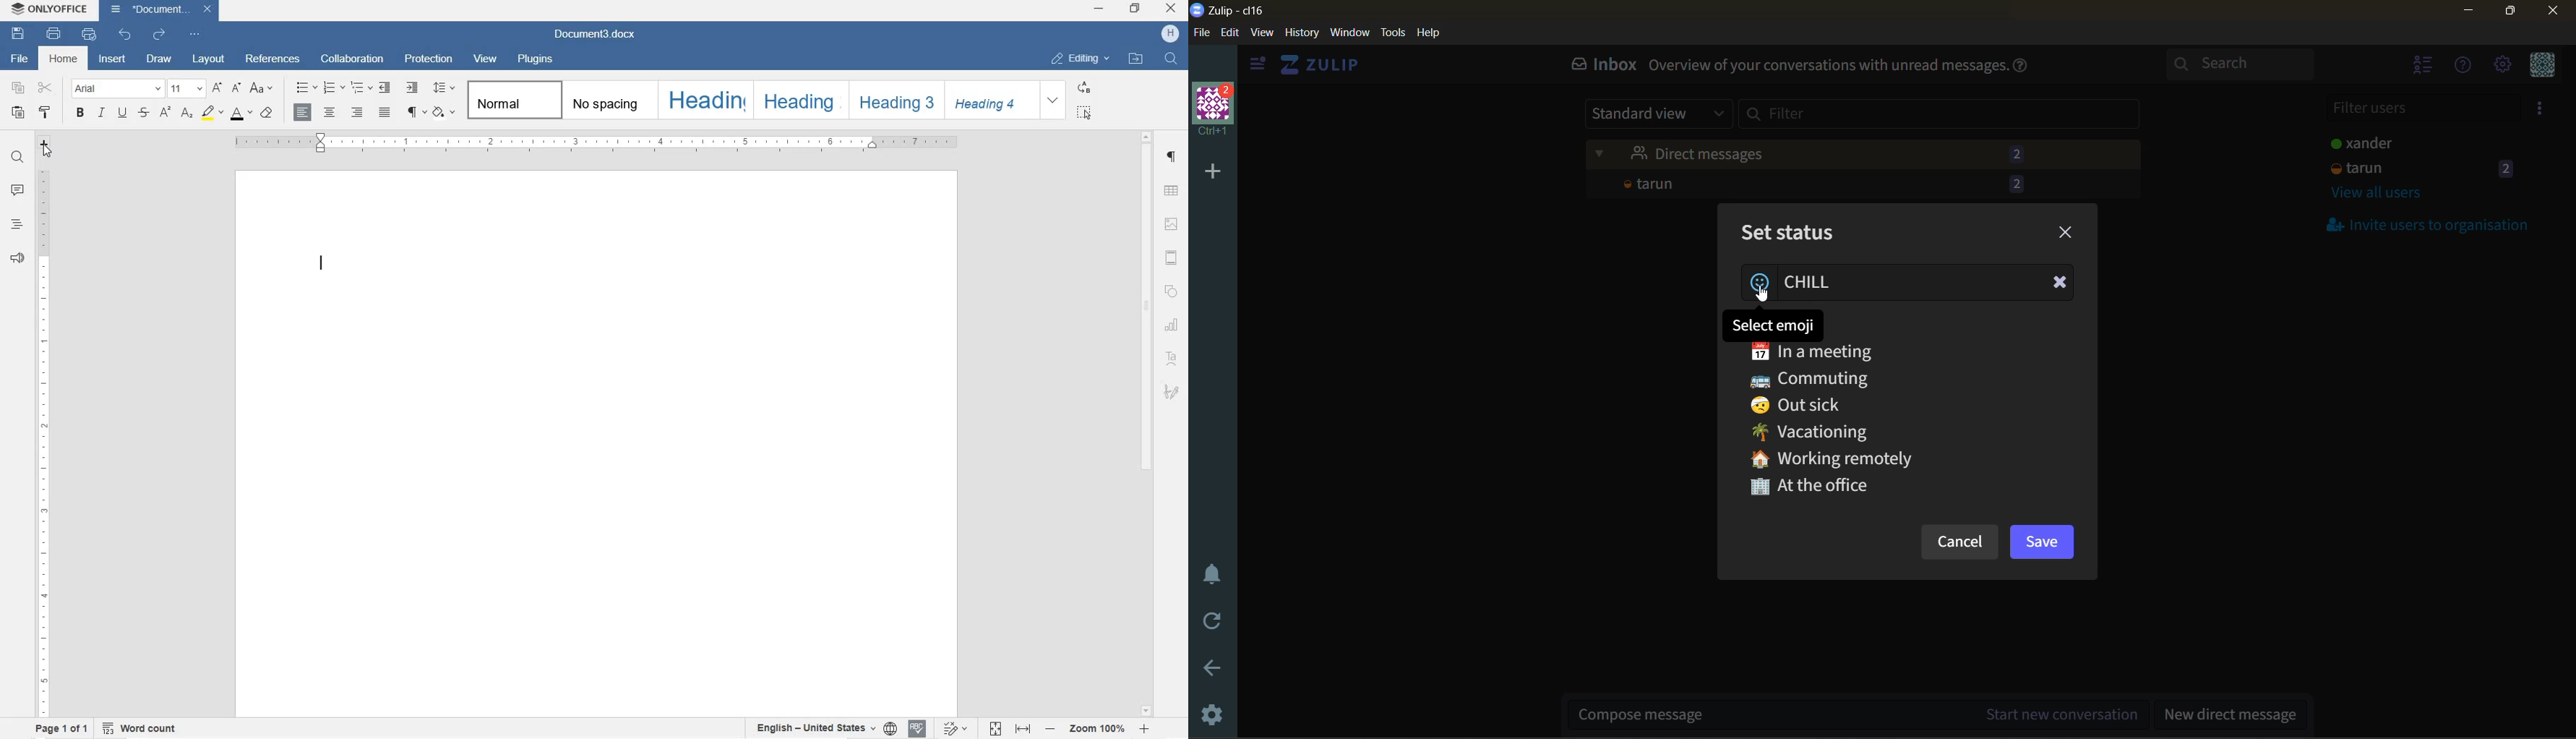  I want to click on CUT, so click(46, 87).